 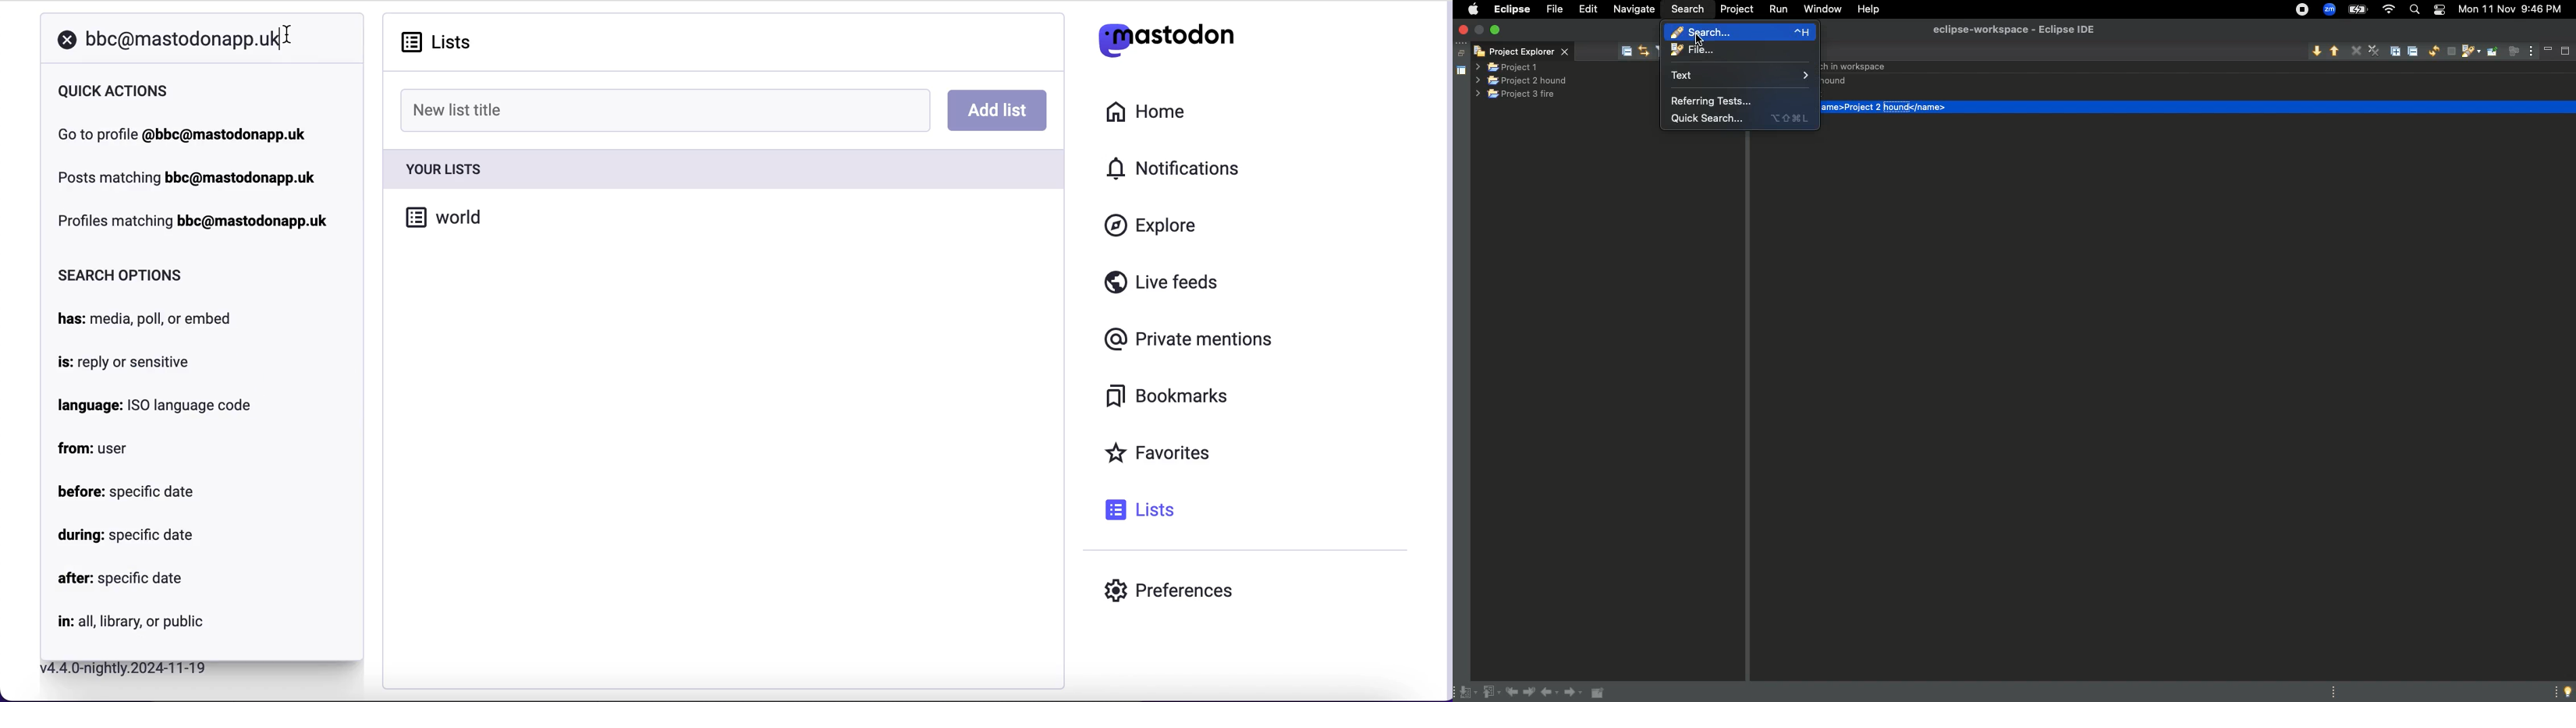 I want to click on search options, so click(x=123, y=275).